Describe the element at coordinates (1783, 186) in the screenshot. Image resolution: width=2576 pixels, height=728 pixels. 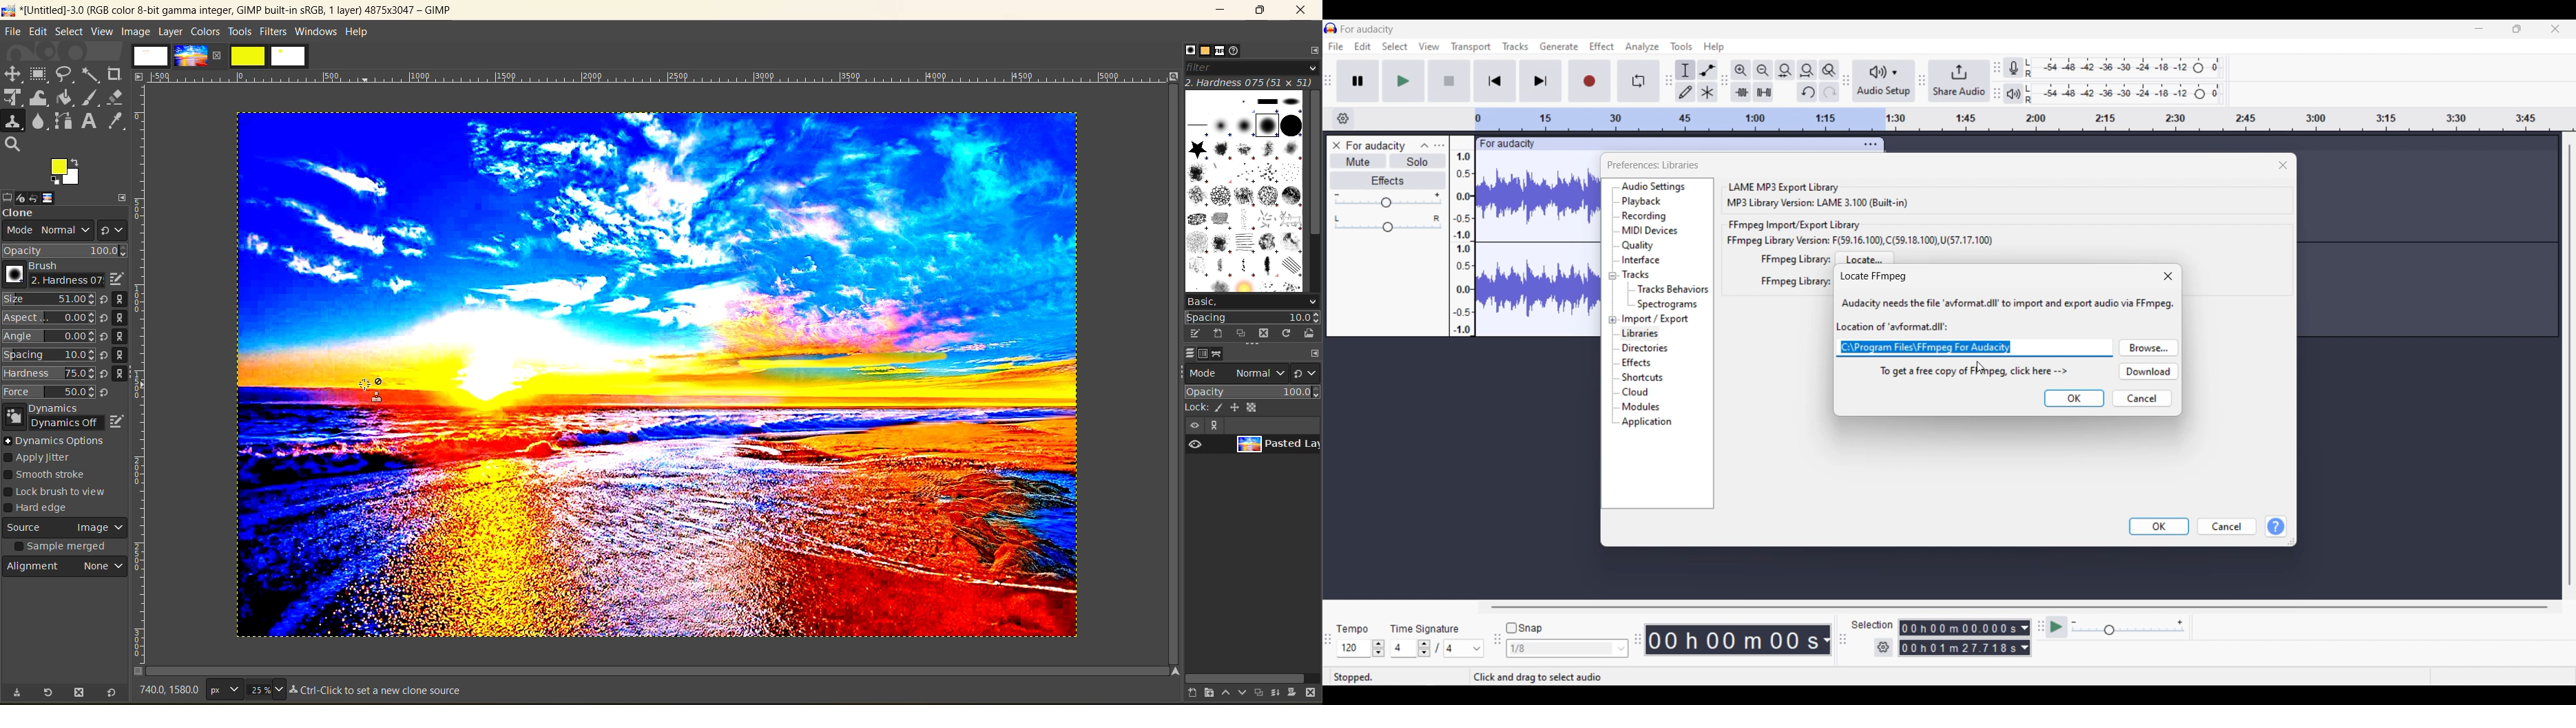
I see `LAME MP3 export library` at that location.